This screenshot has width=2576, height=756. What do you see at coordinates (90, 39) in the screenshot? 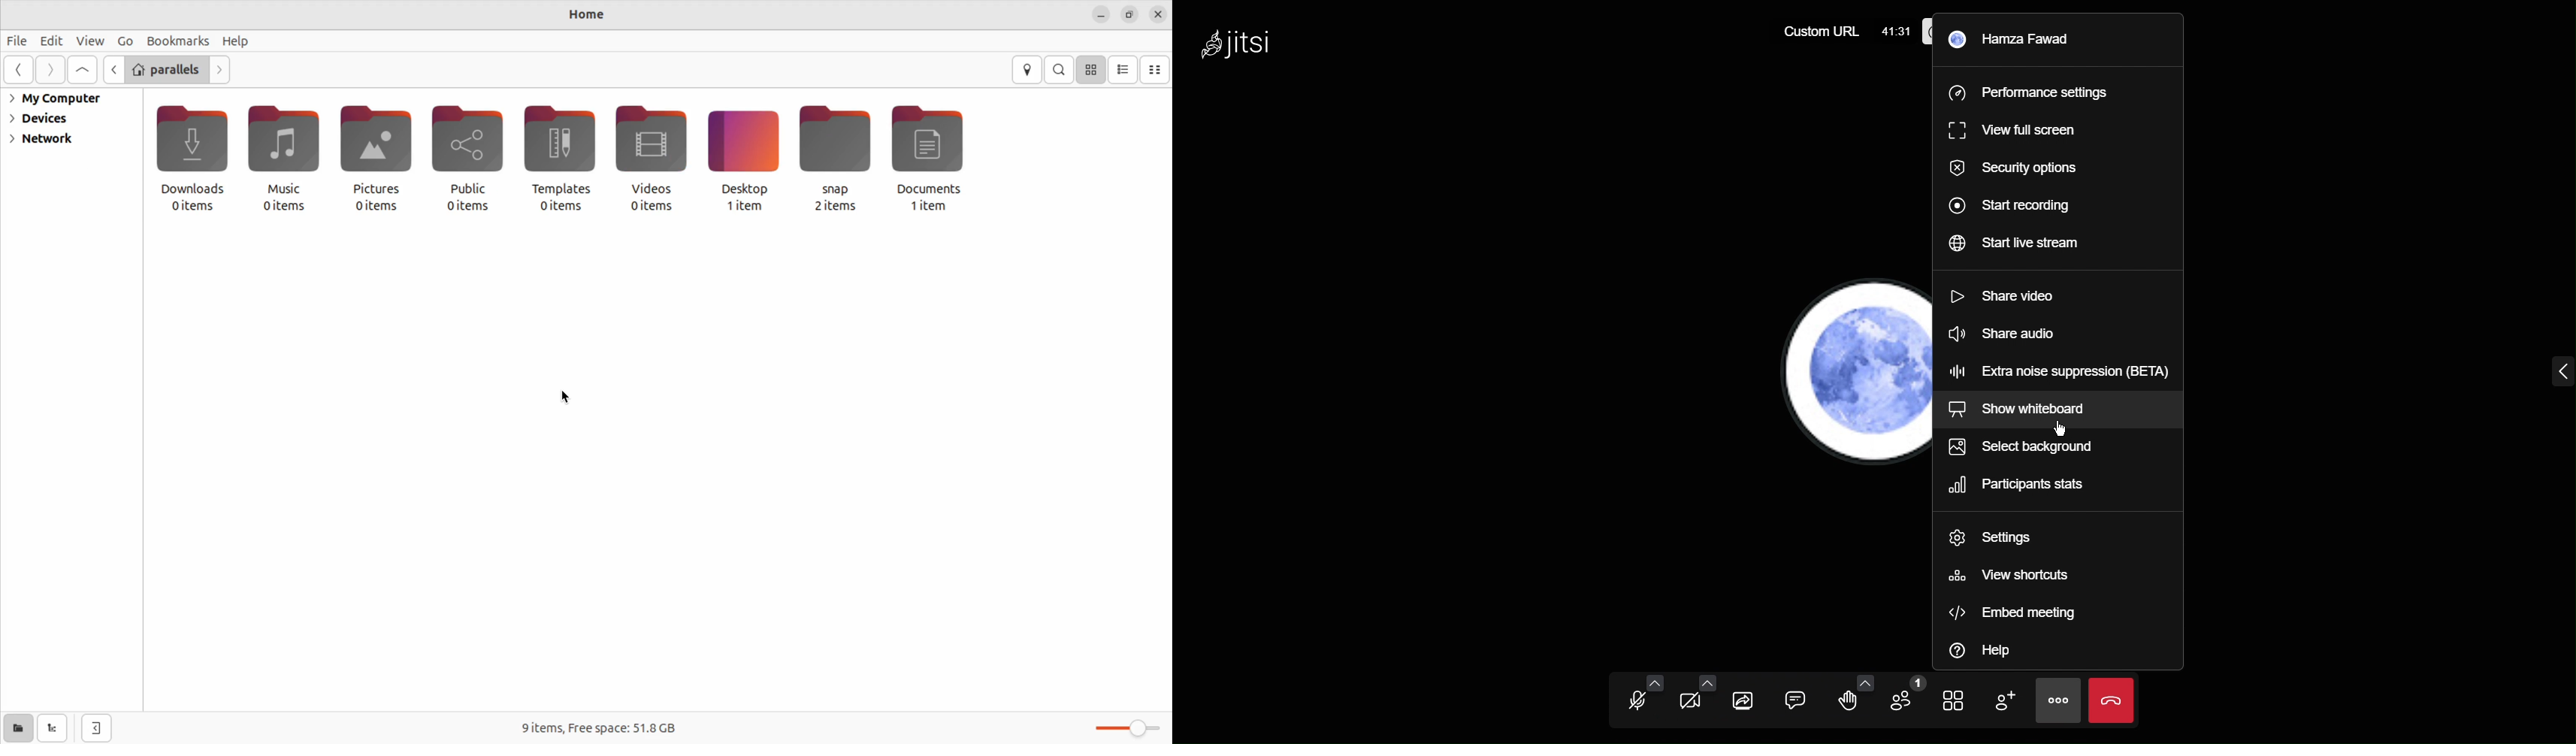
I see `view ` at bounding box center [90, 39].